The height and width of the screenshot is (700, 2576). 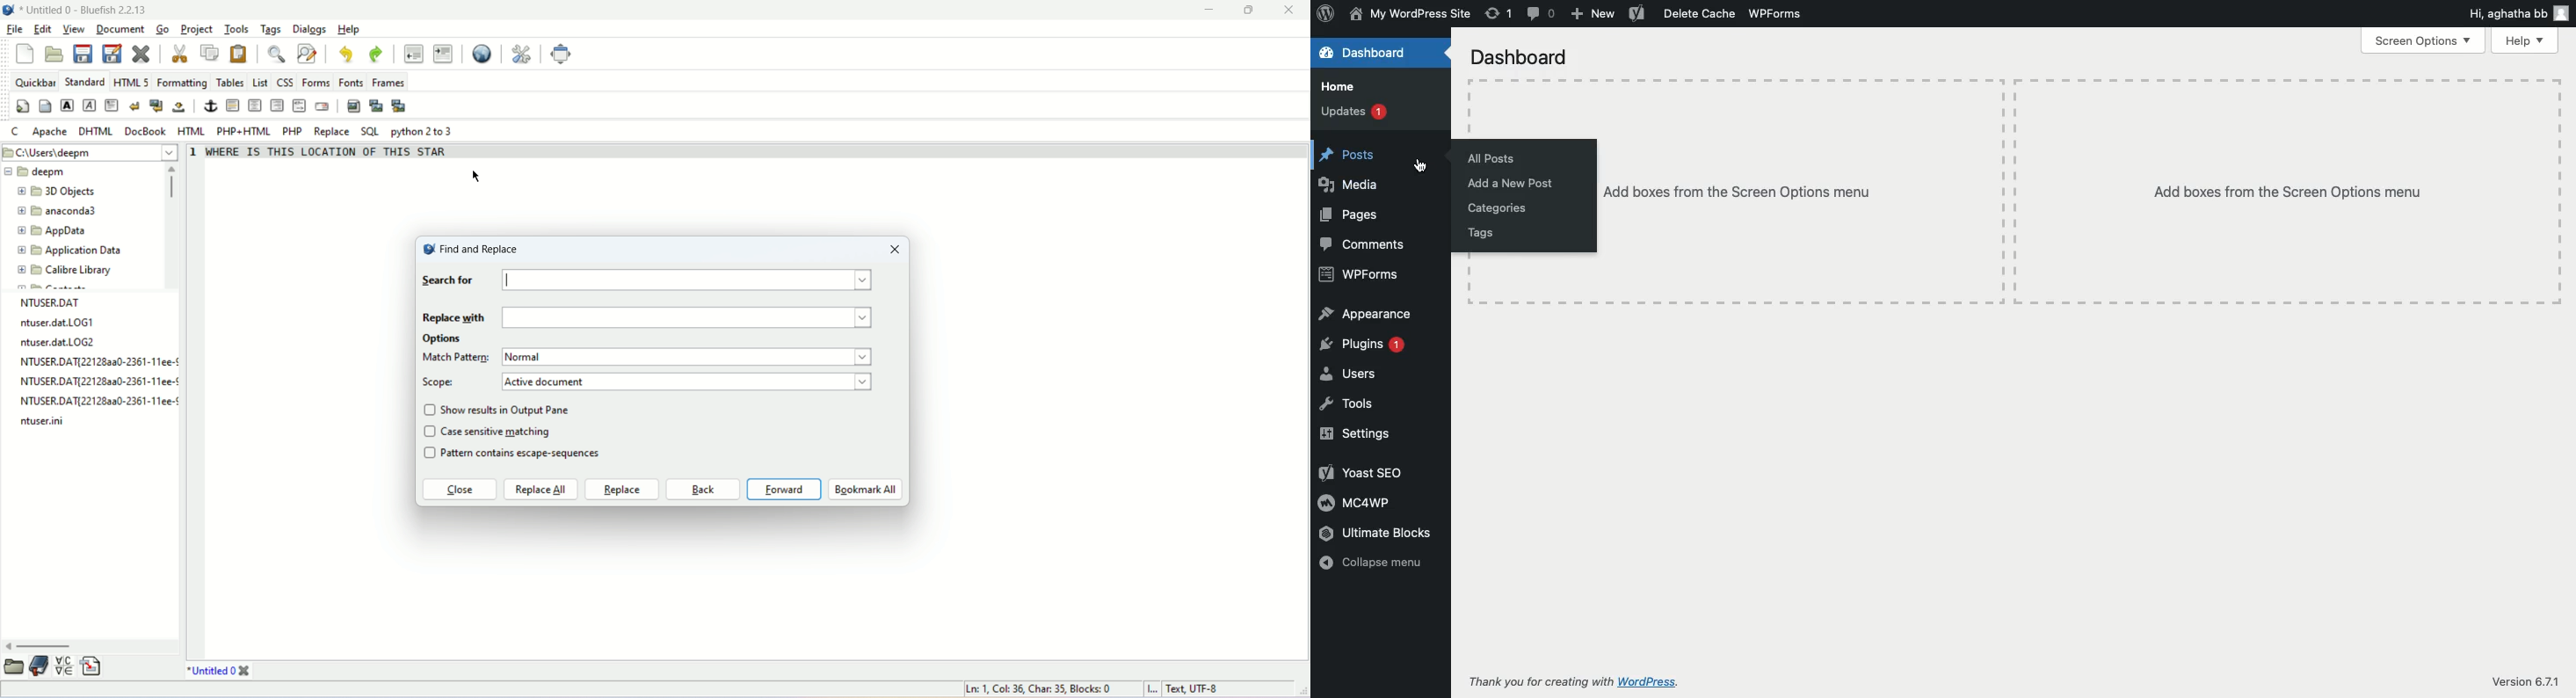 I want to click on Thank you for creating with WordPress., so click(x=1580, y=684).